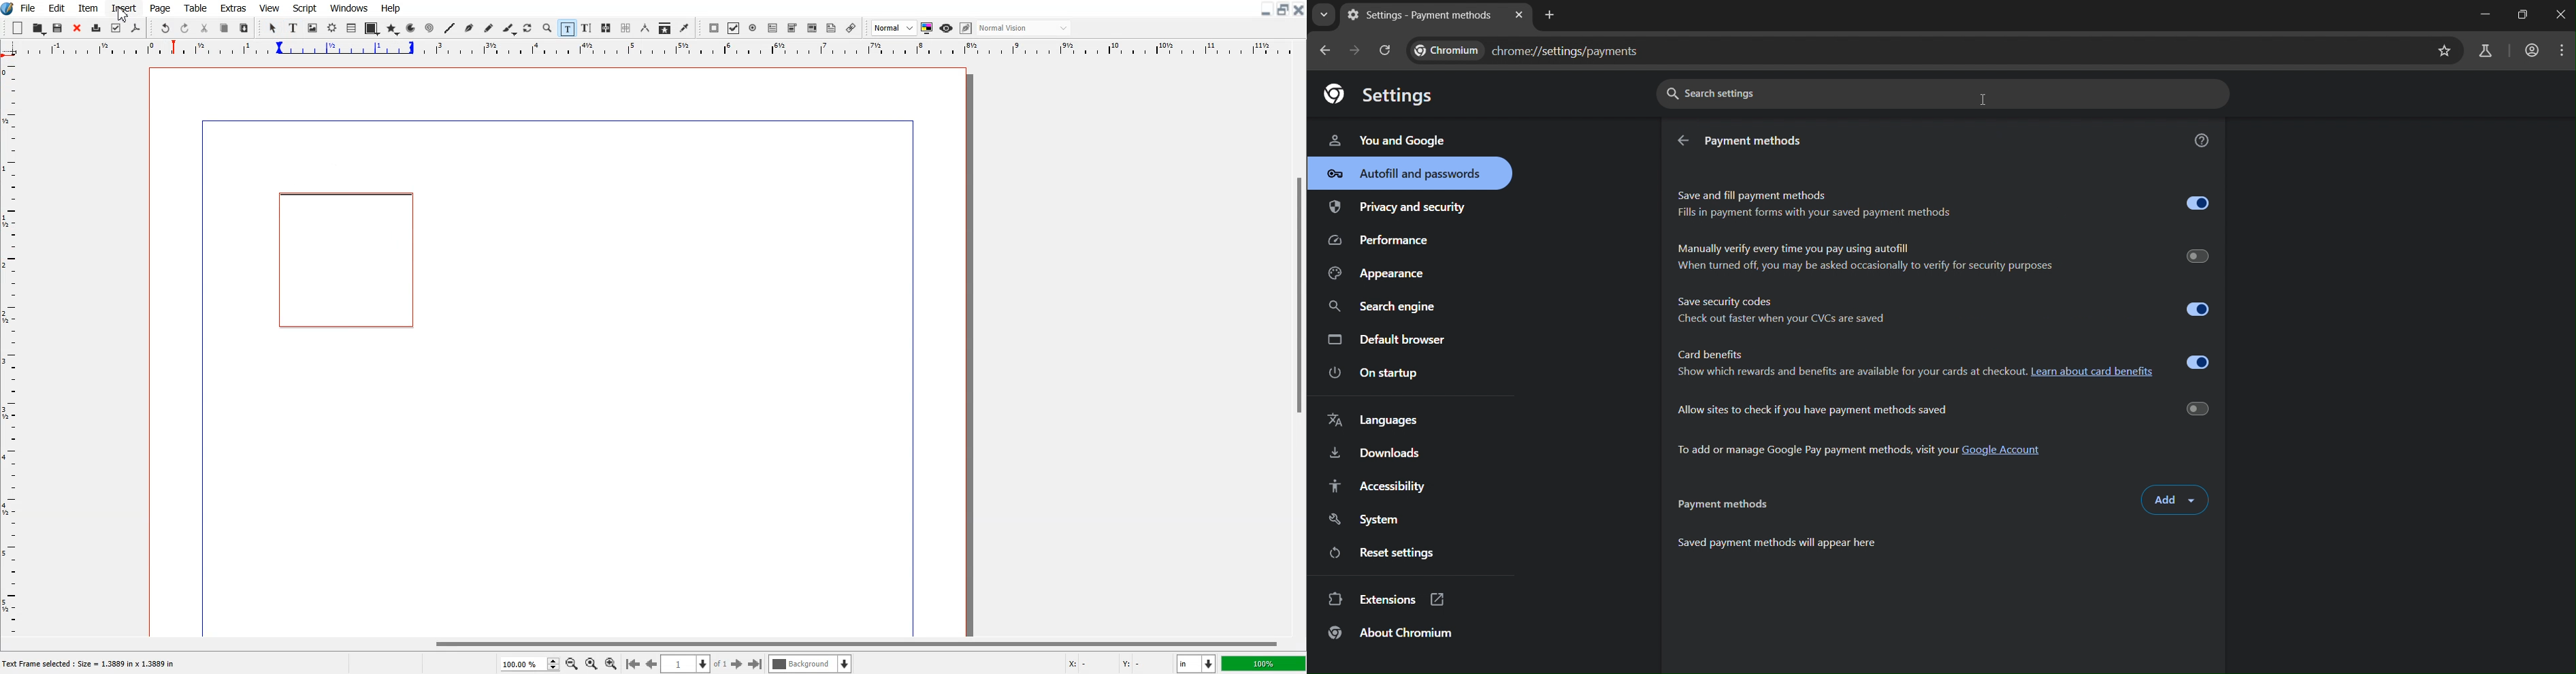 This screenshot has width=2576, height=700. What do you see at coordinates (1683, 140) in the screenshot?
I see `back` at bounding box center [1683, 140].